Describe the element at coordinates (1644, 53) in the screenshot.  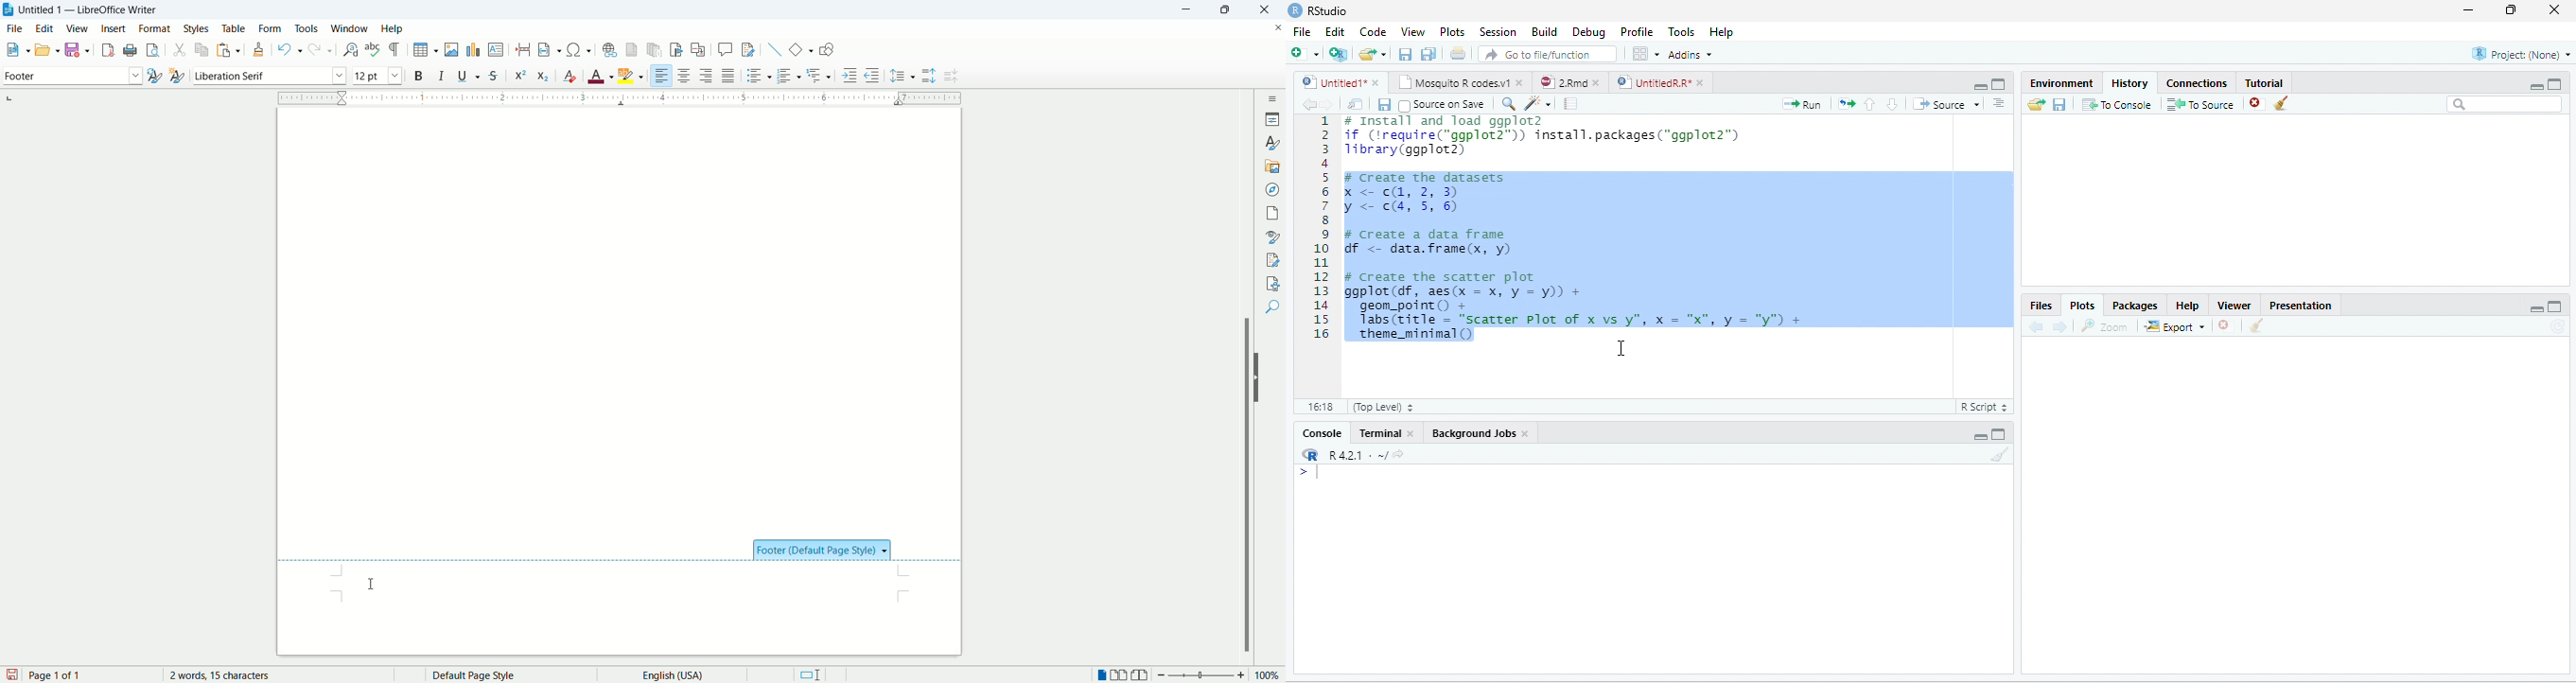
I see `Workspace panes` at that location.